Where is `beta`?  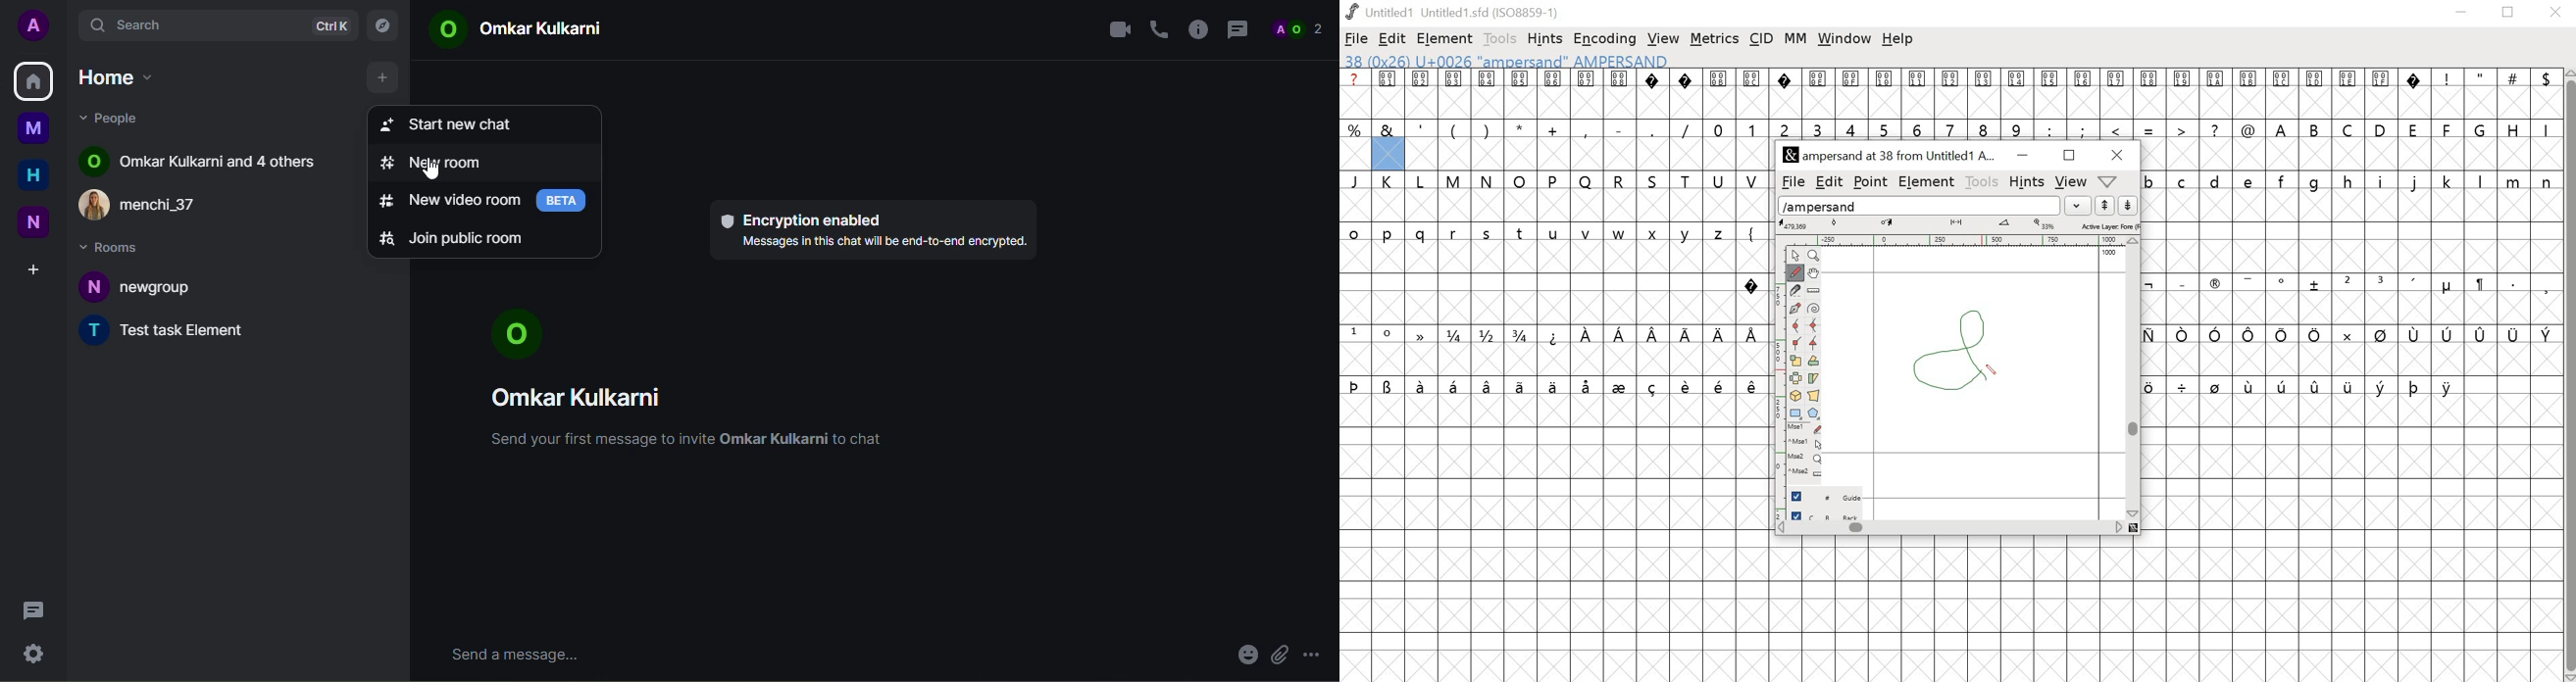 beta is located at coordinates (562, 201).